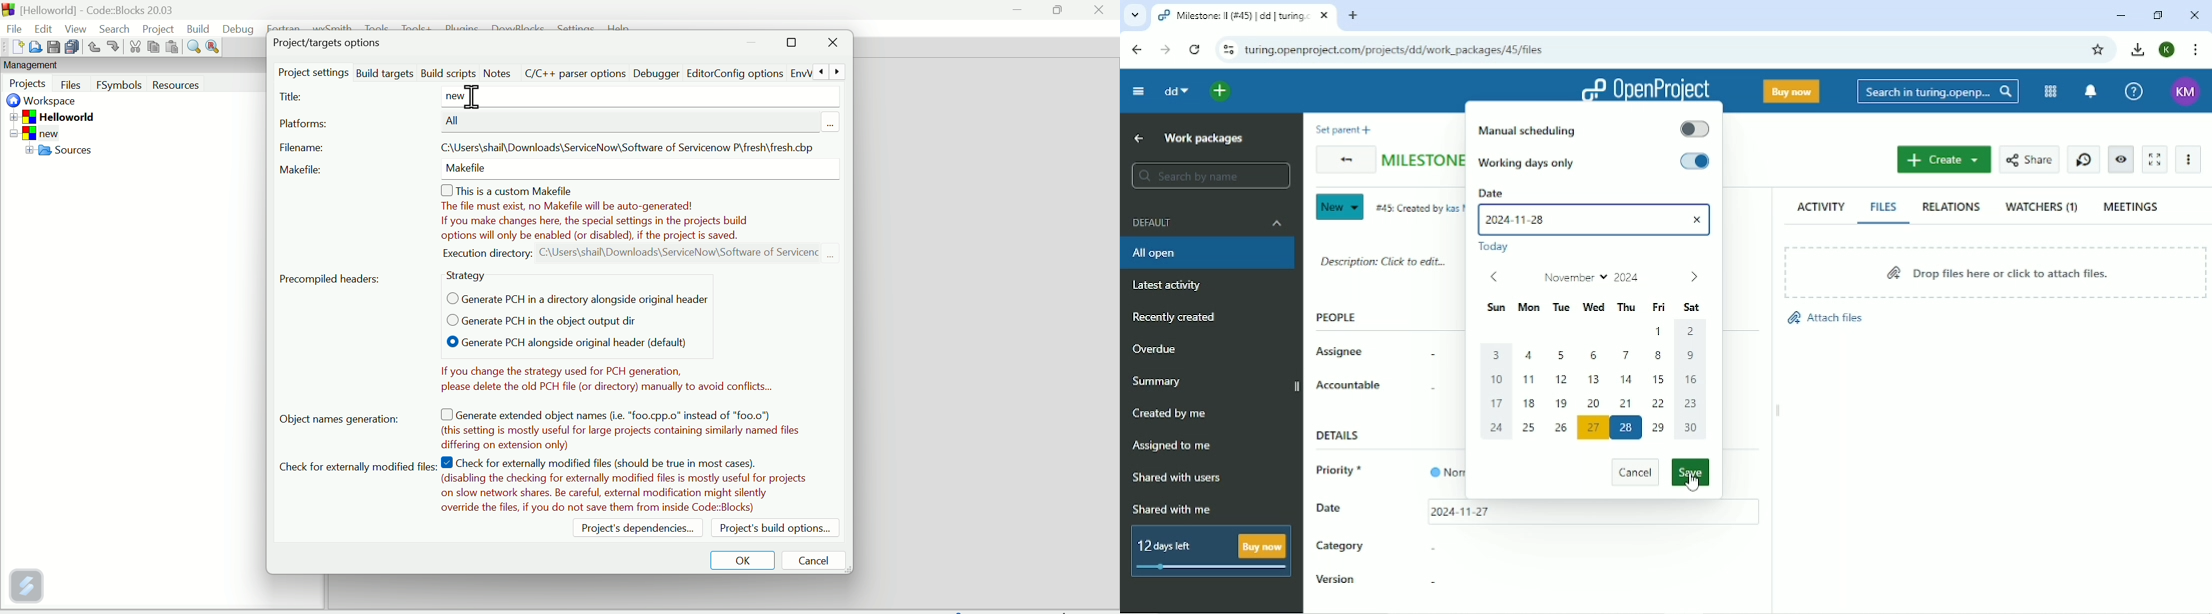 This screenshot has height=616, width=2212. Describe the element at coordinates (2028, 160) in the screenshot. I see `Share` at that location.